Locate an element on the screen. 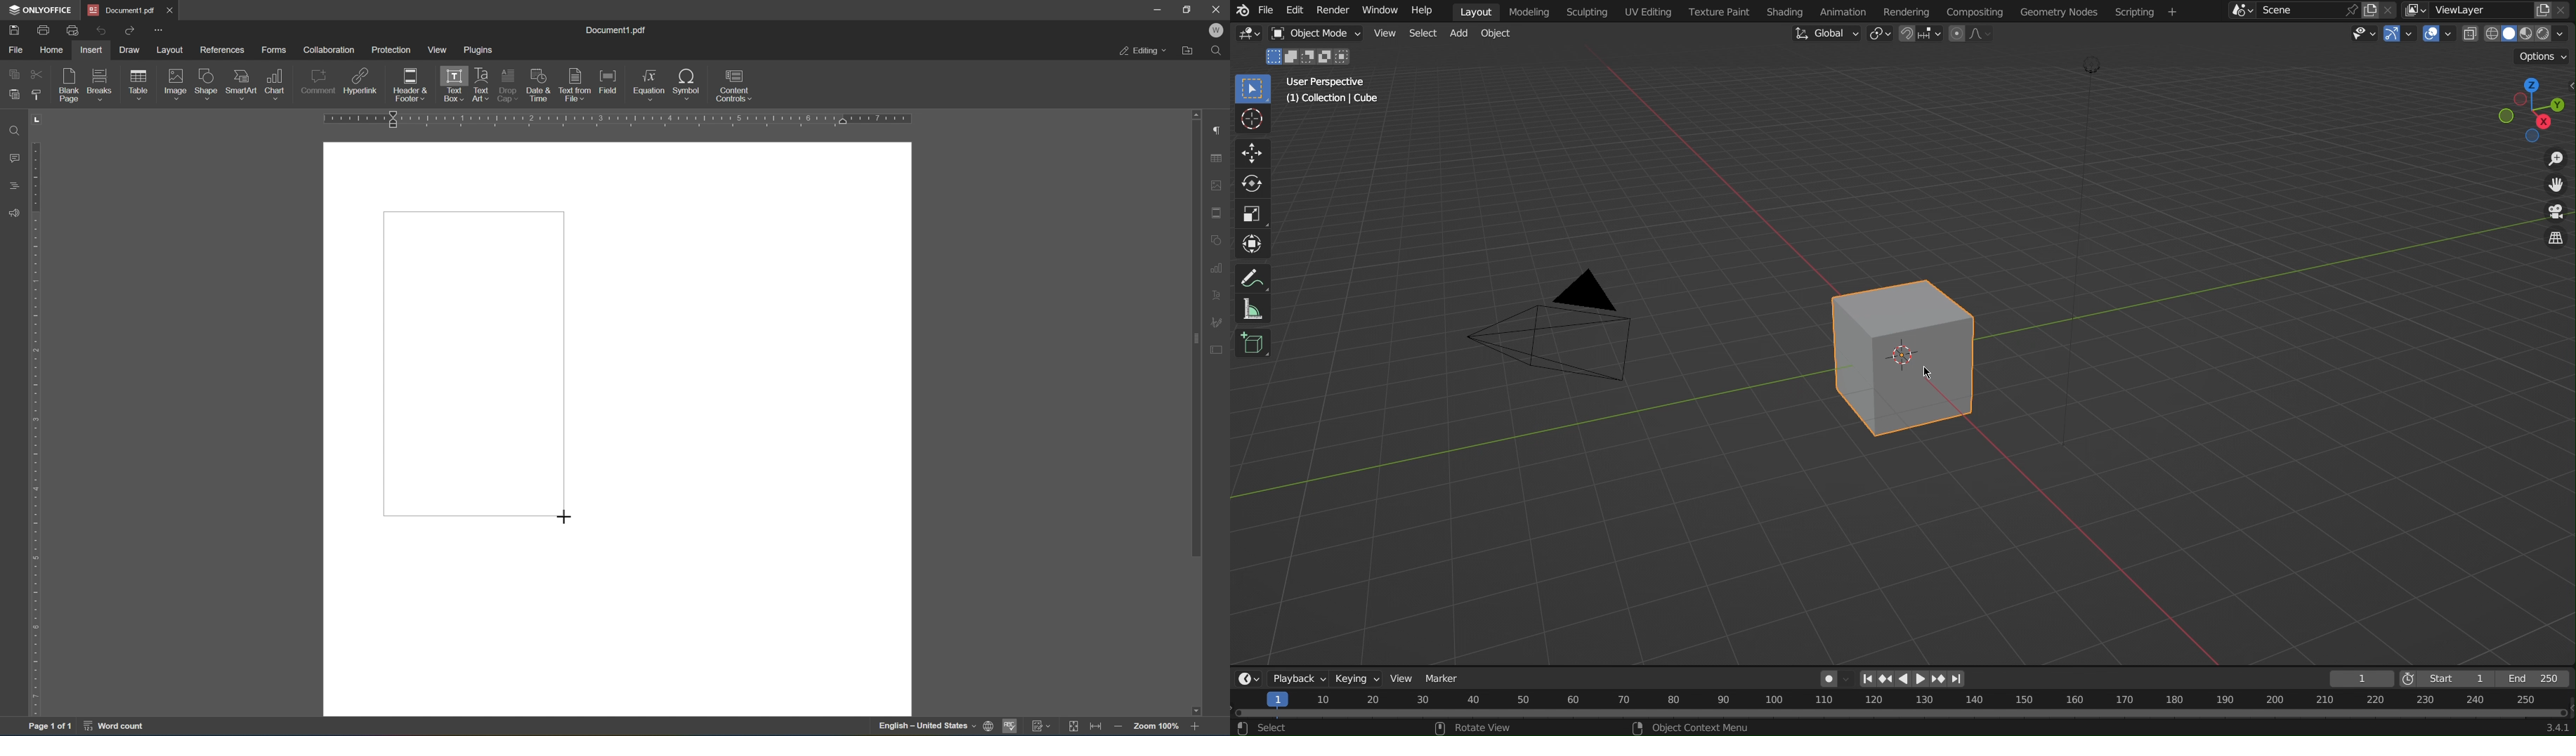 Image resolution: width=2576 pixels, height=756 pixels. copy style is located at coordinates (36, 95).